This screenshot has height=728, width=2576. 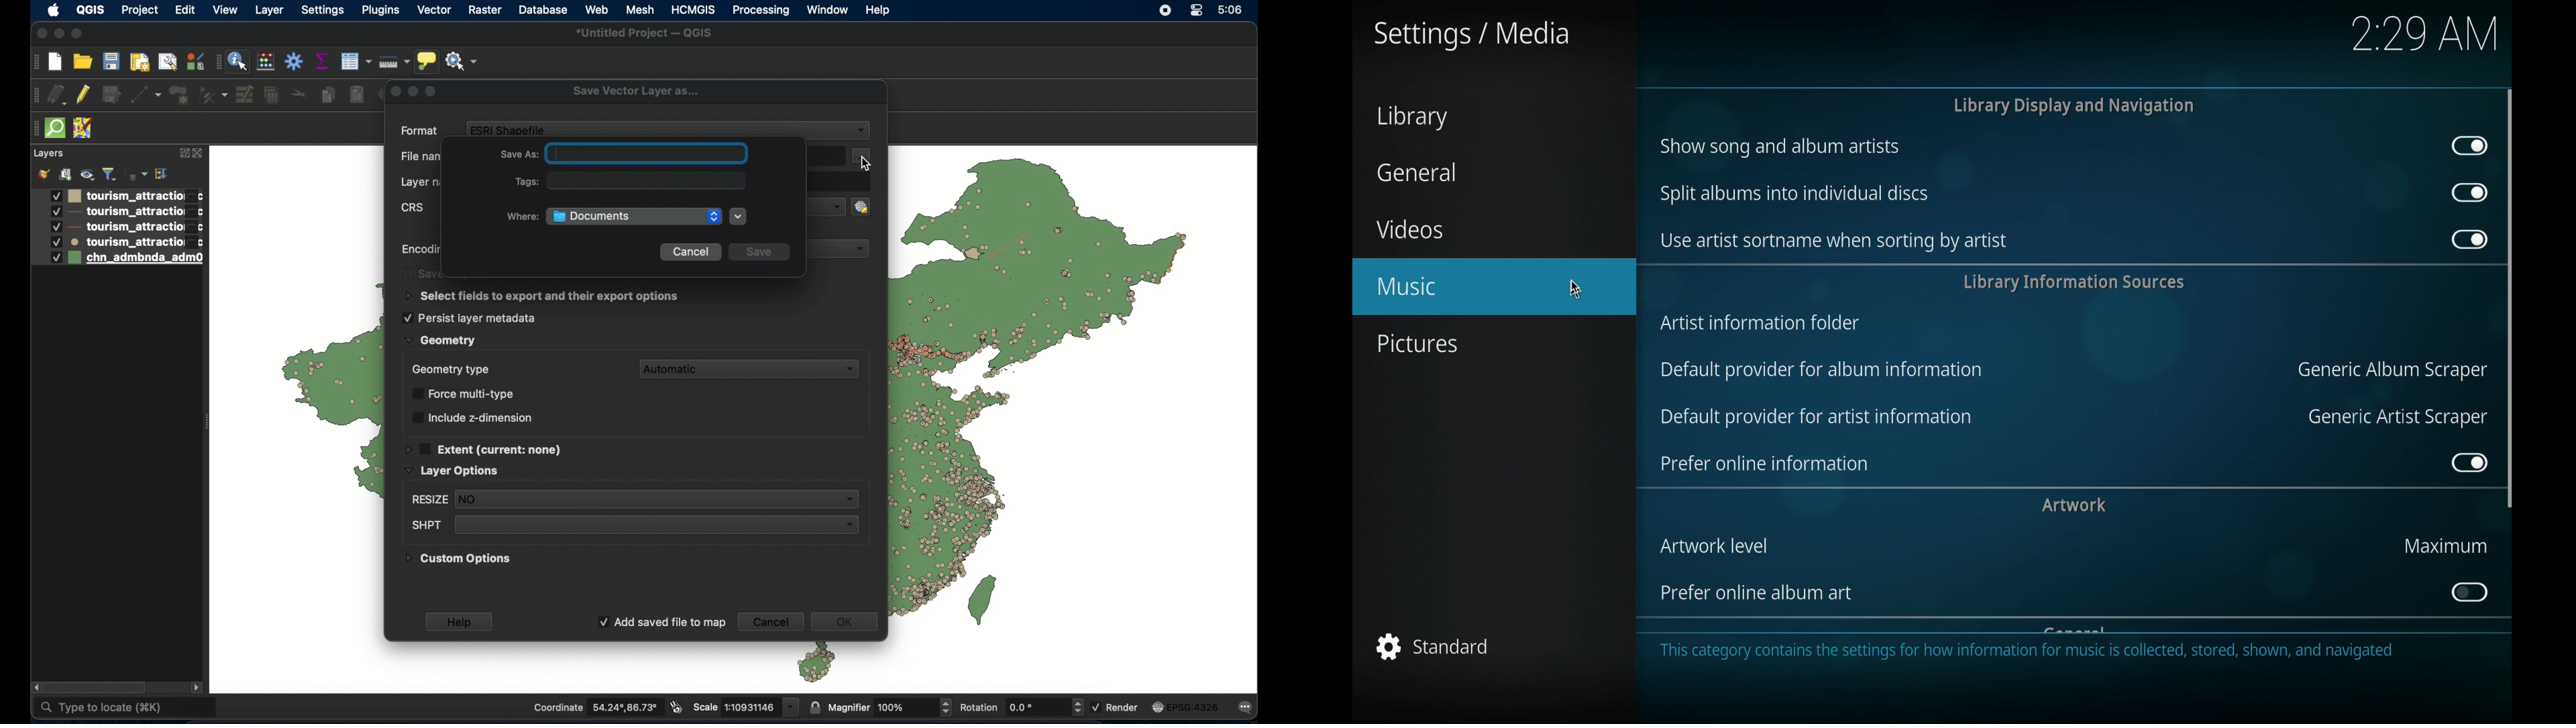 What do you see at coordinates (65, 172) in the screenshot?
I see `add group` at bounding box center [65, 172].